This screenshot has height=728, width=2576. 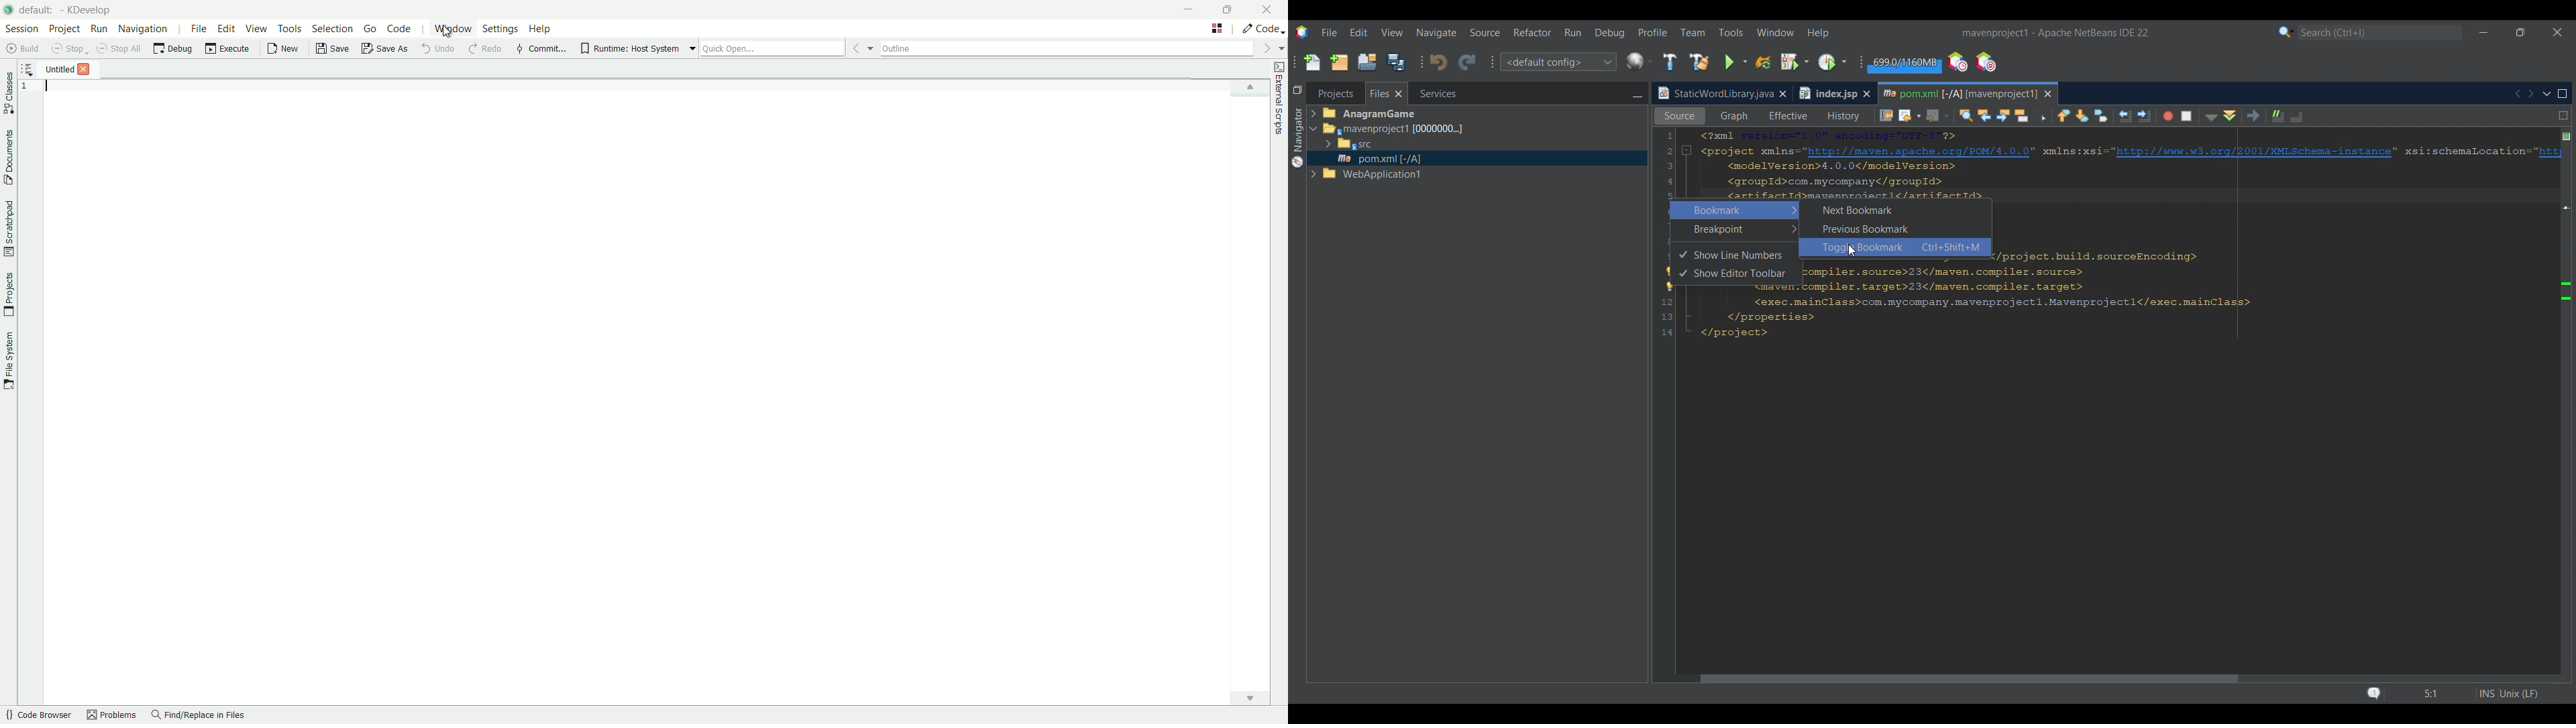 What do you see at coordinates (289, 28) in the screenshot?
I see `tools menu` at bounding box center [289, 28].